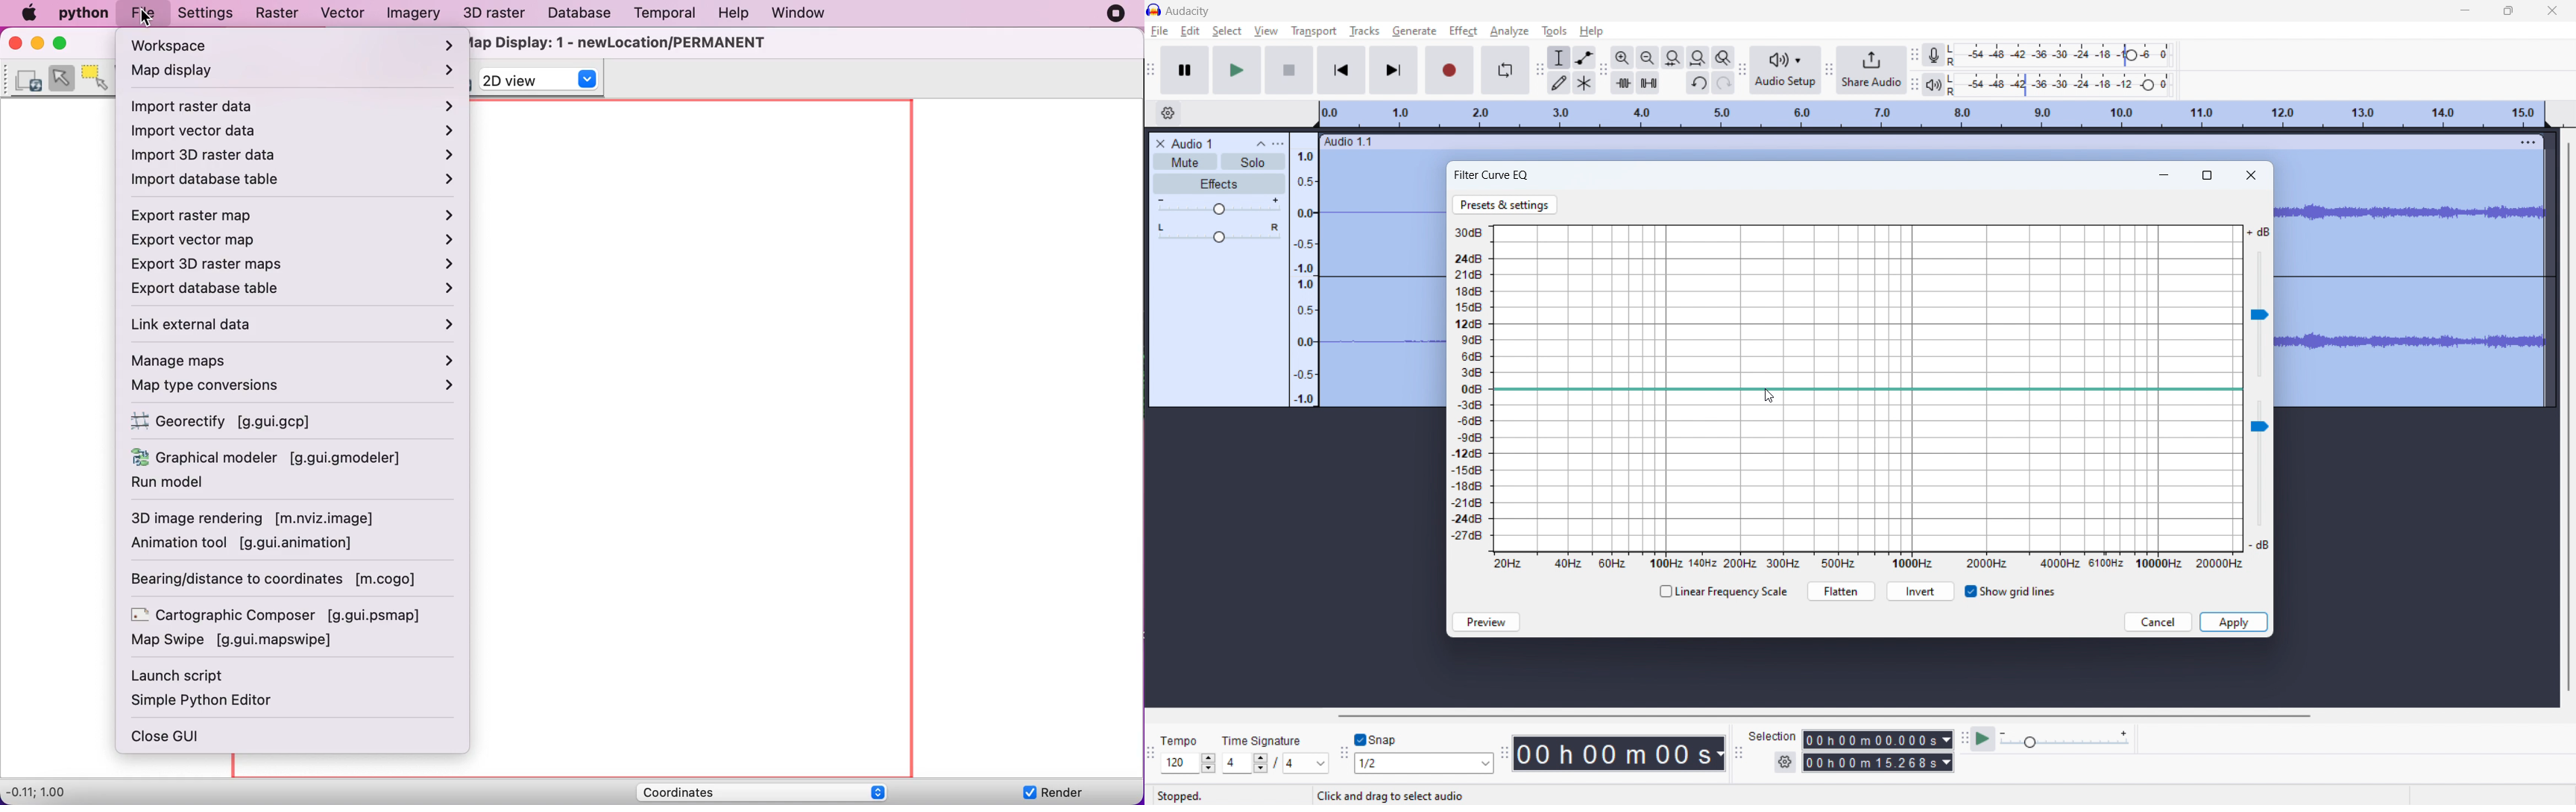 The image size is (2576, 812). What do you see at coordinates (1505, 70) in the screenshot?
I see `enable looping` at bounding box center [1505, 70].